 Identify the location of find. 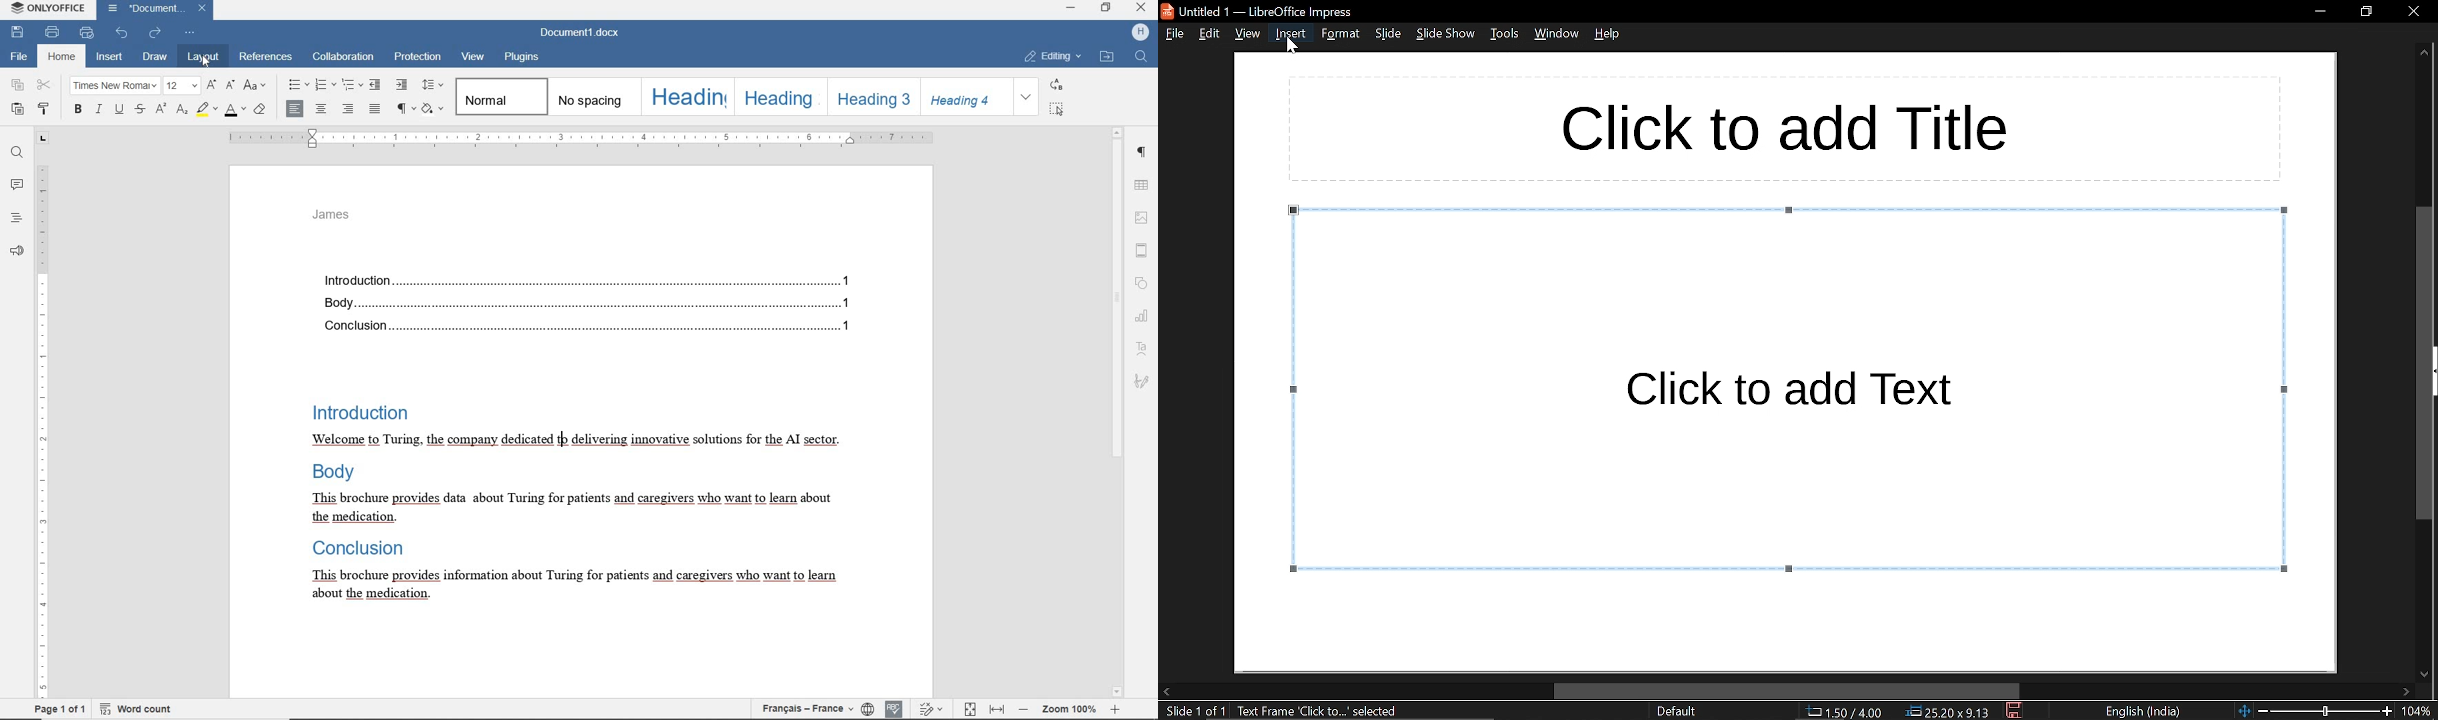
(17, 154).